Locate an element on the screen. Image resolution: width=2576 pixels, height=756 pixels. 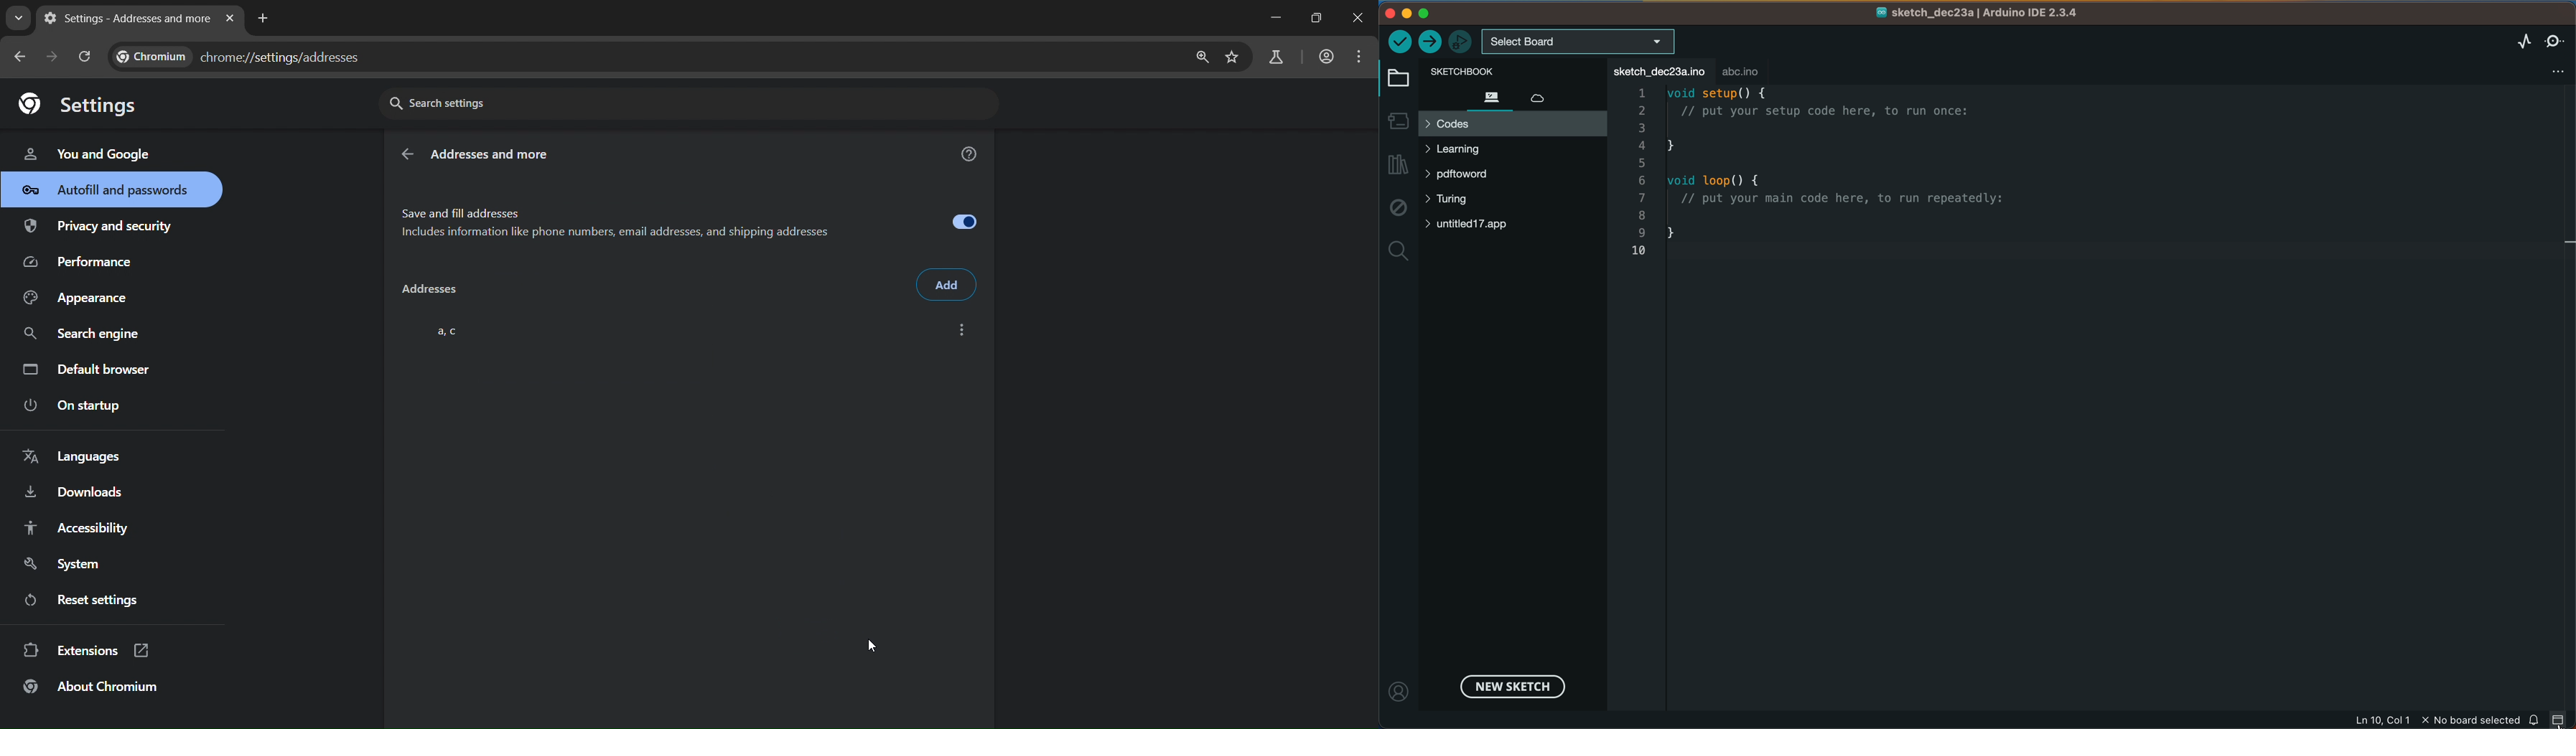
account is located at coordinates (1324, 58).